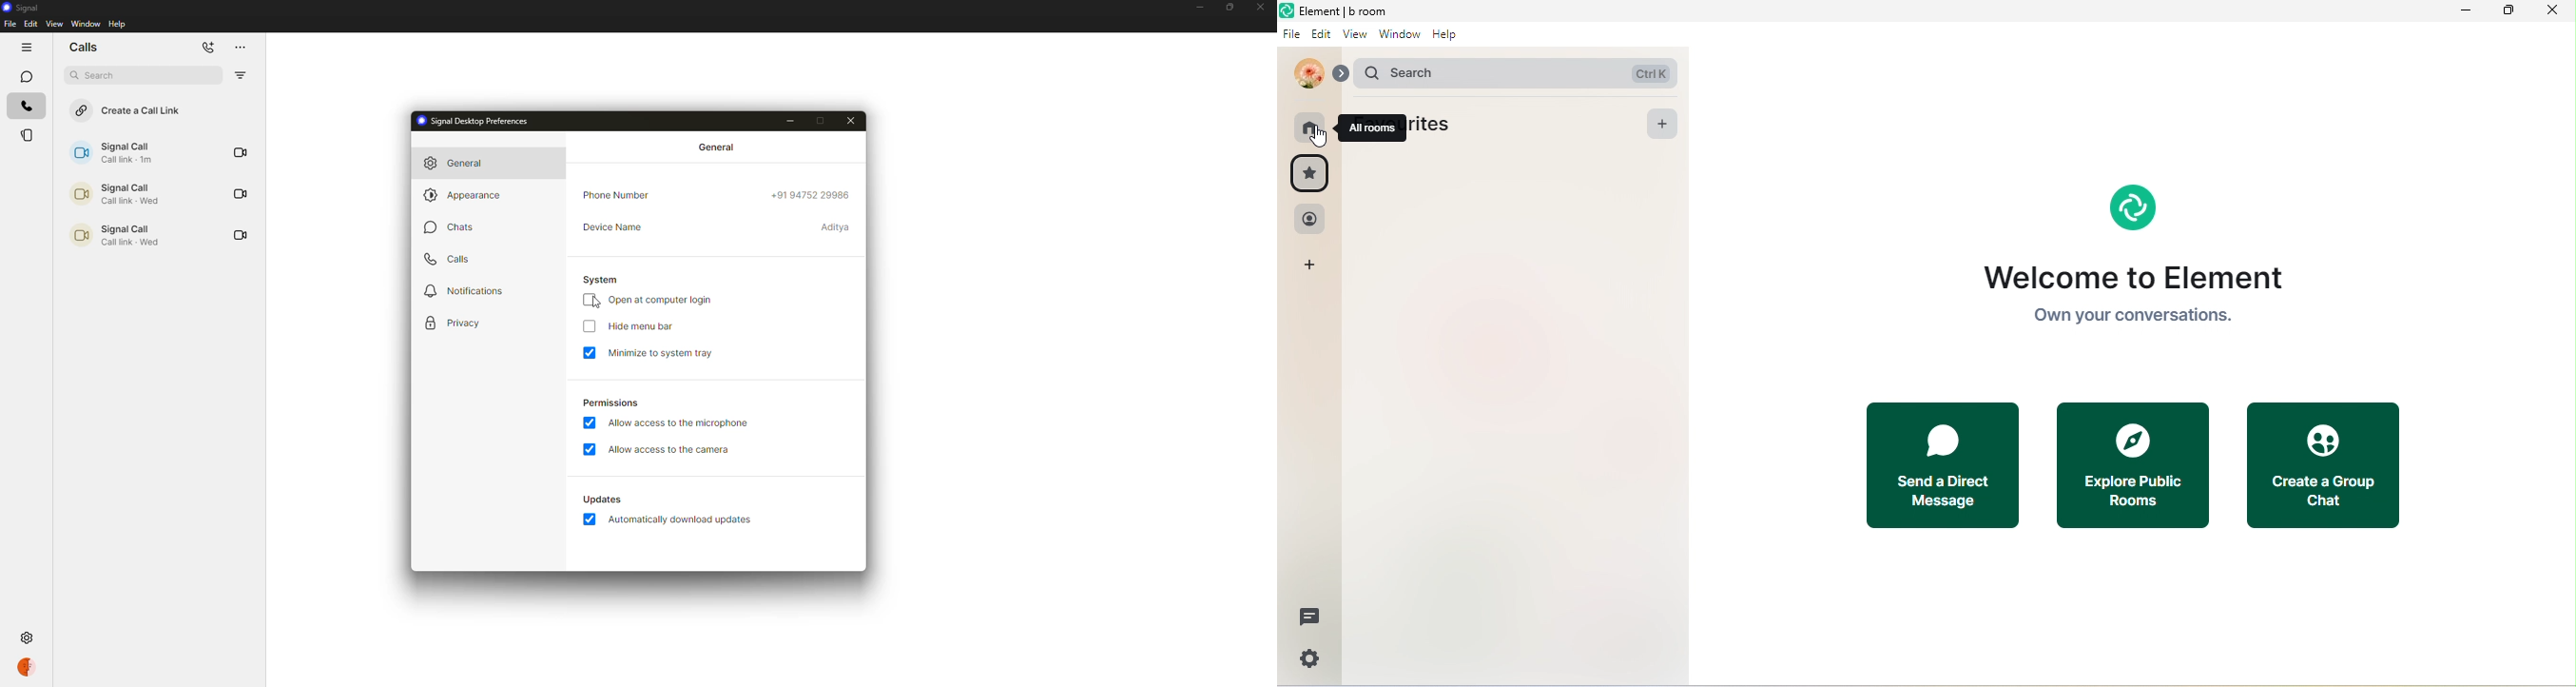 The width and height of the screenshot is (2576, 700). Describe the element at coordinates (1310, 173) in the screenshot. I see `favourite` at that location.